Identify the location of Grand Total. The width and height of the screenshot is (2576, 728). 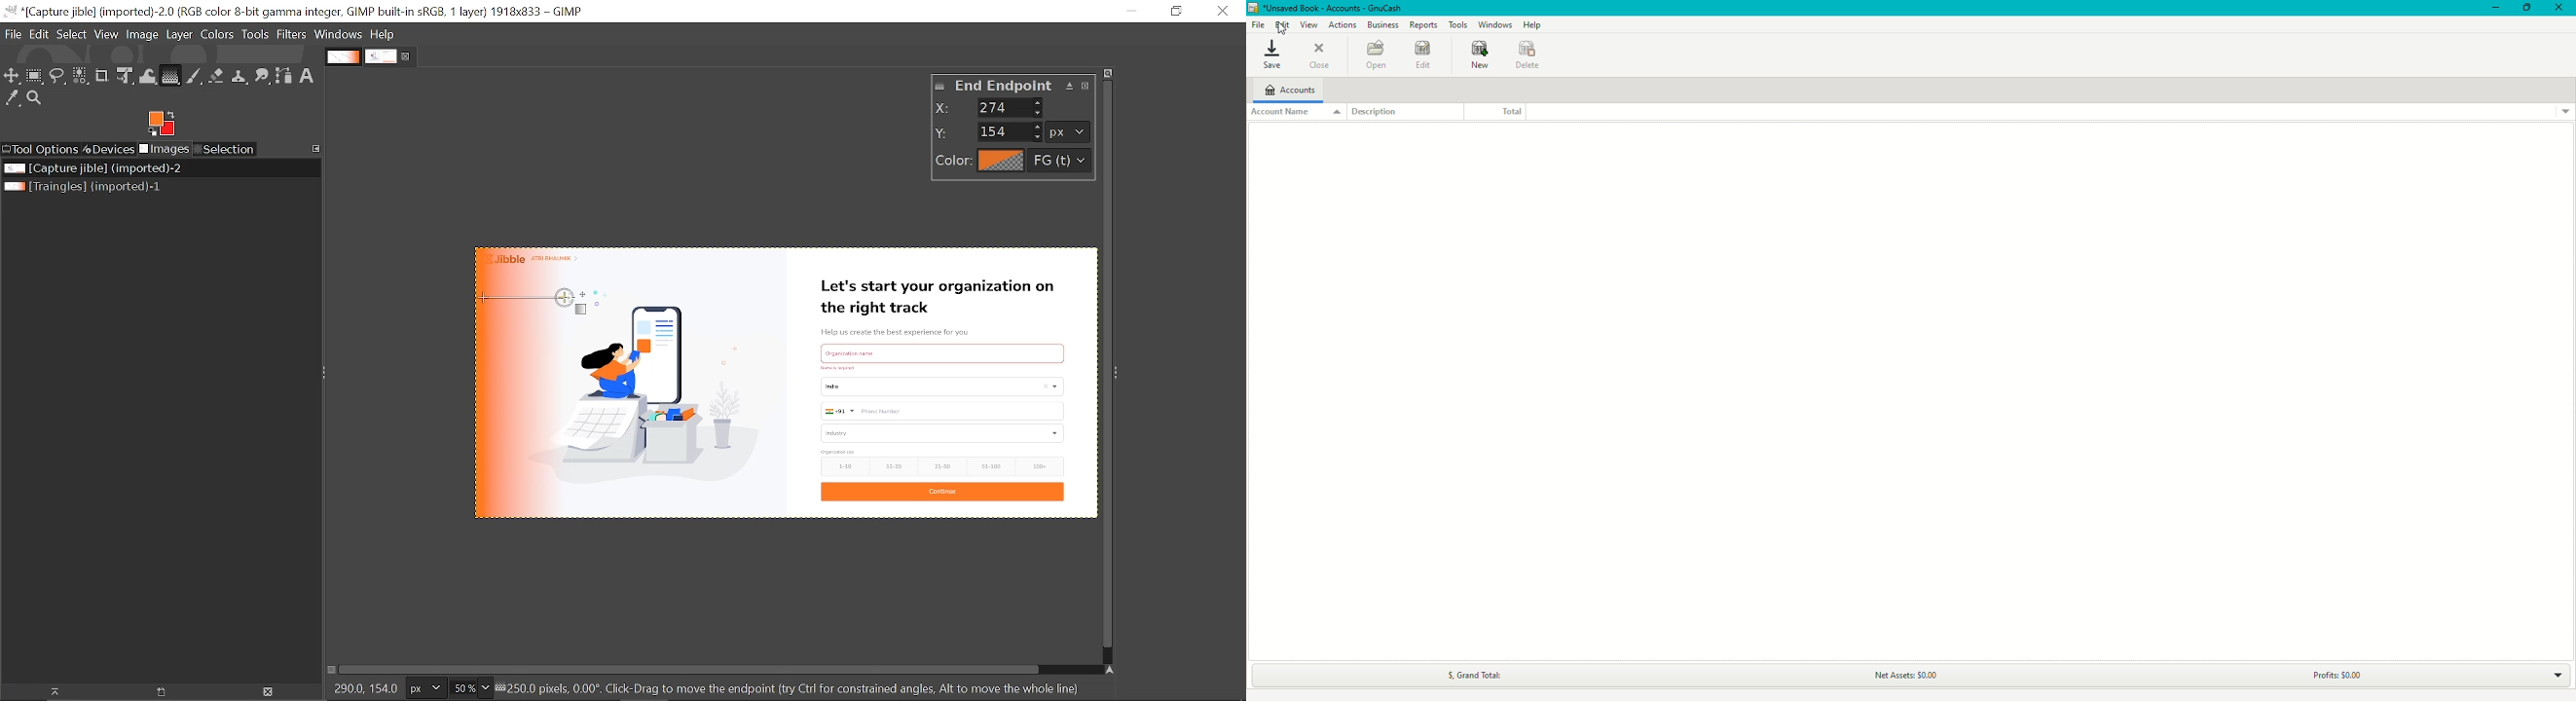
(1468, 675).